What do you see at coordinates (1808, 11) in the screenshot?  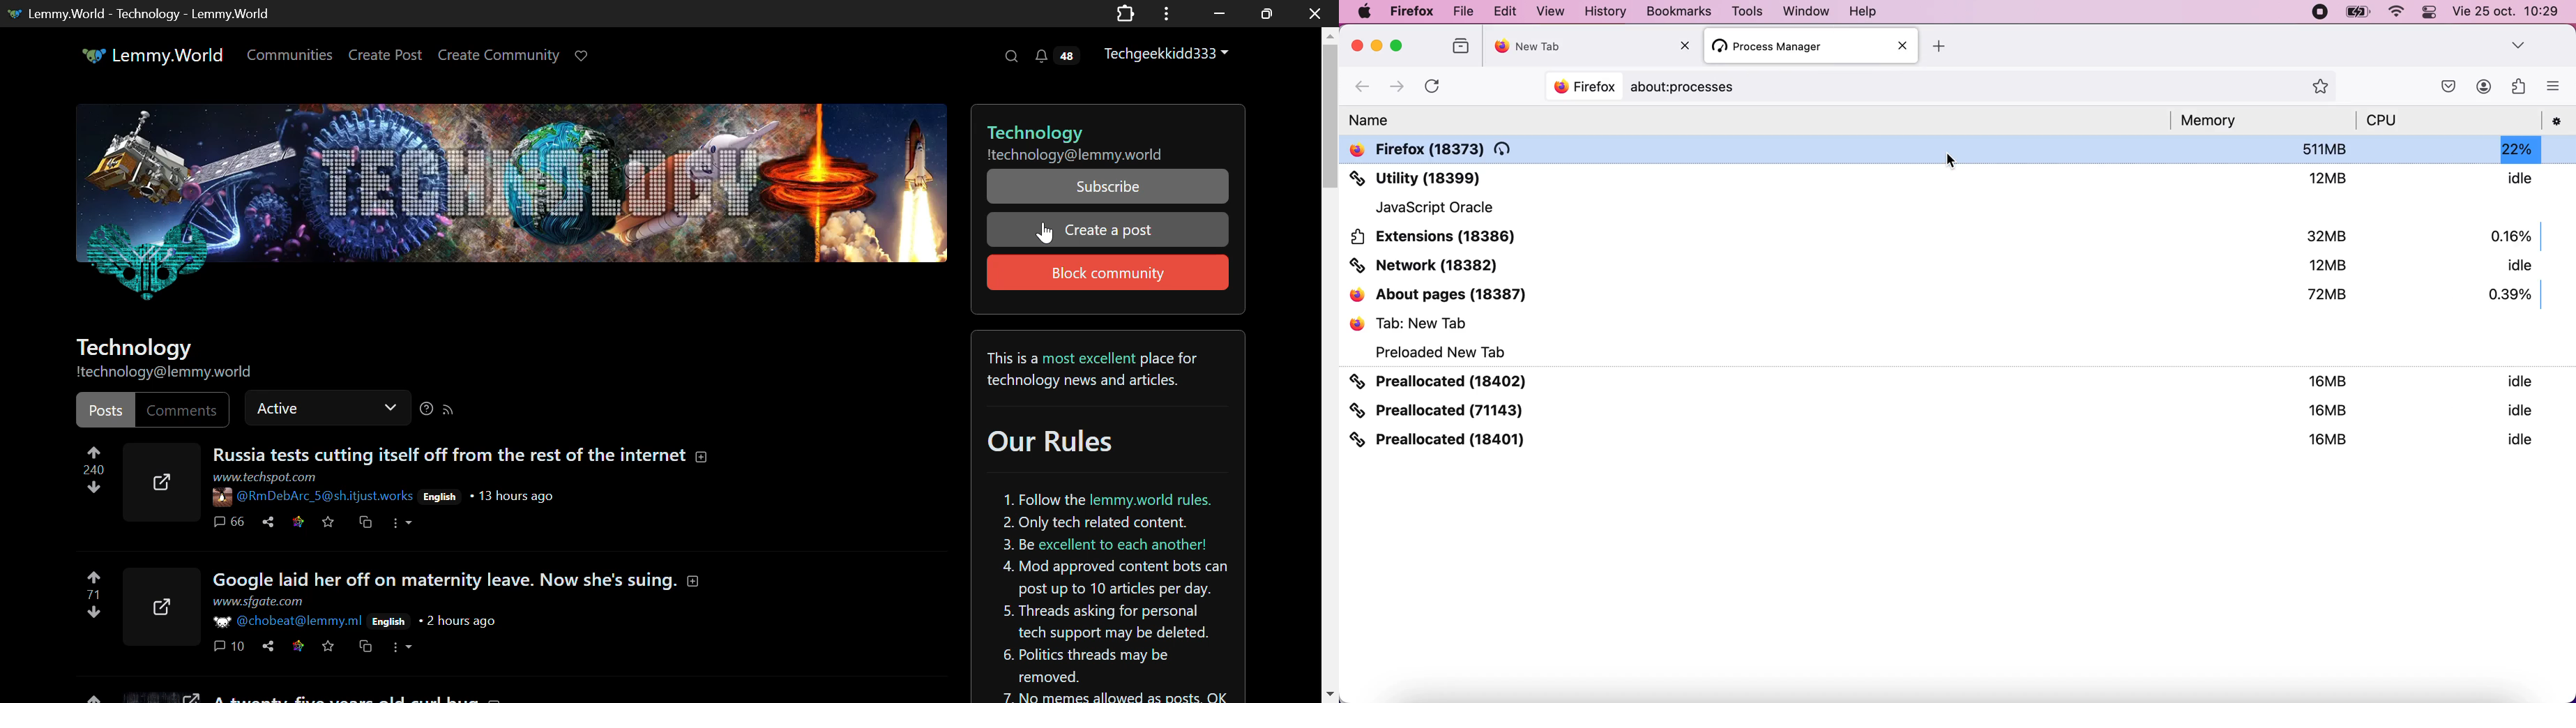 I see `Windows` at bounding box center [1808, 11].